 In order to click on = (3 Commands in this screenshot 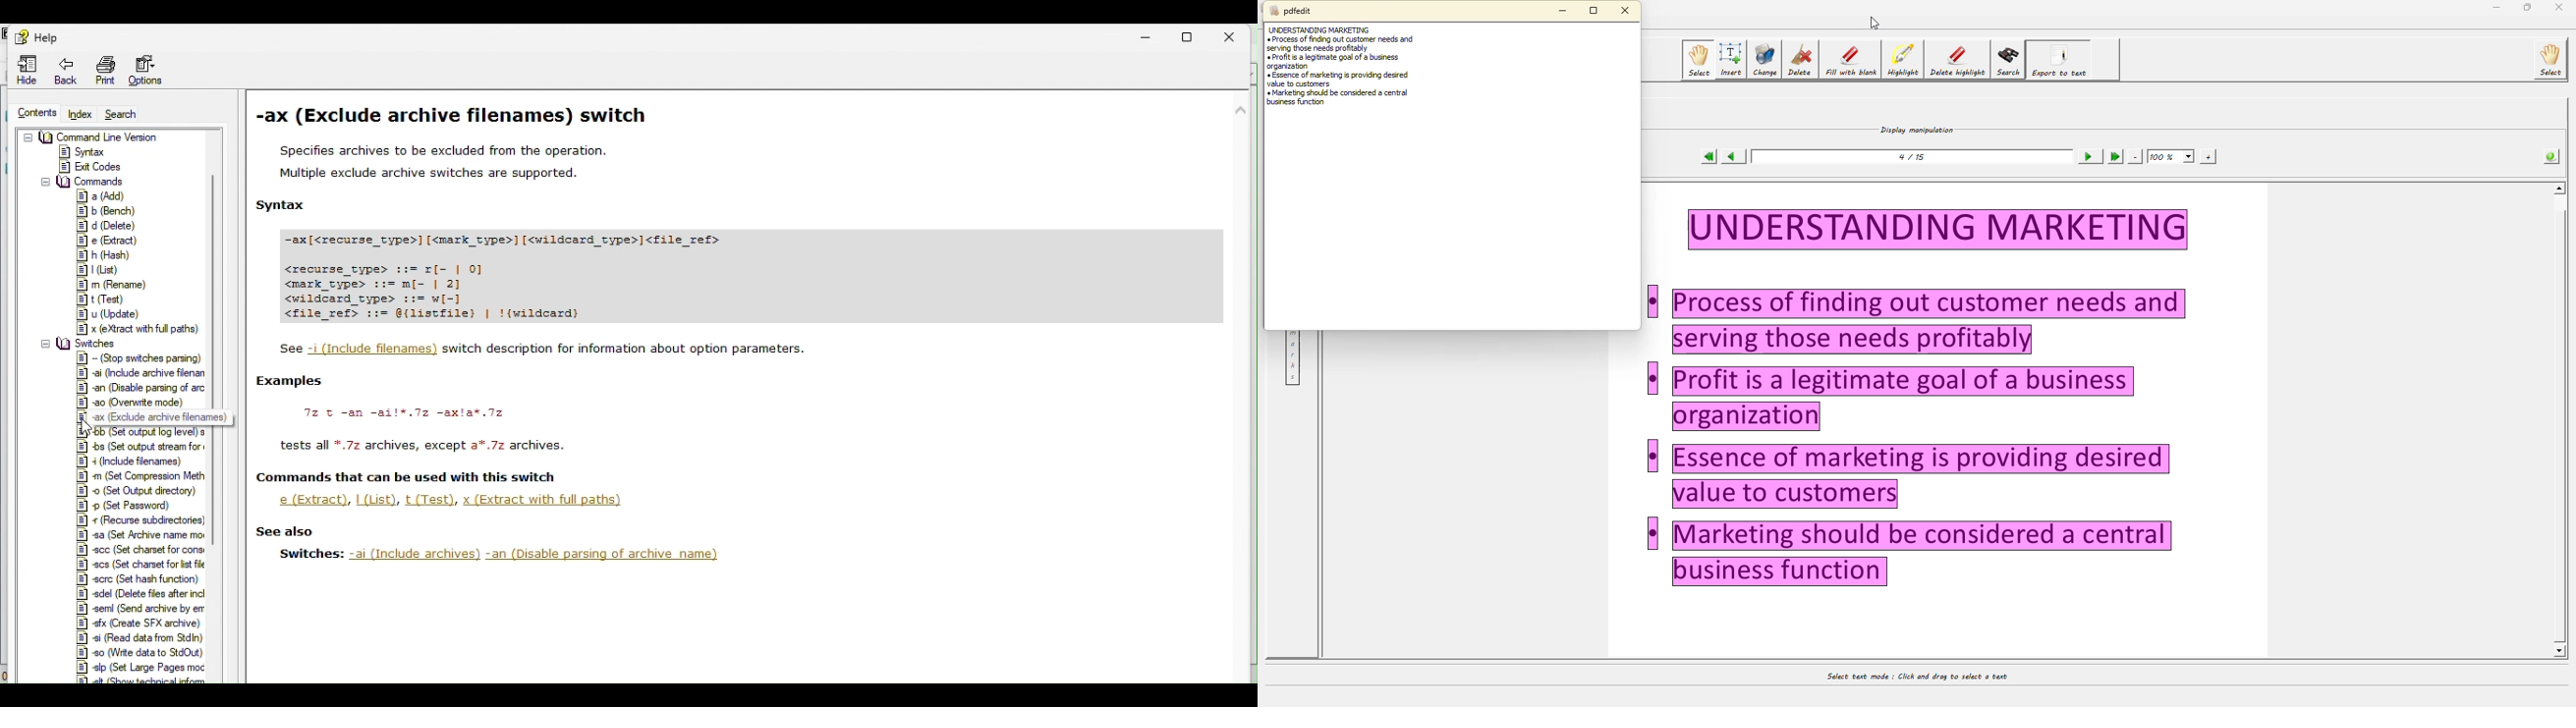, I will do `click(84, 181)`.